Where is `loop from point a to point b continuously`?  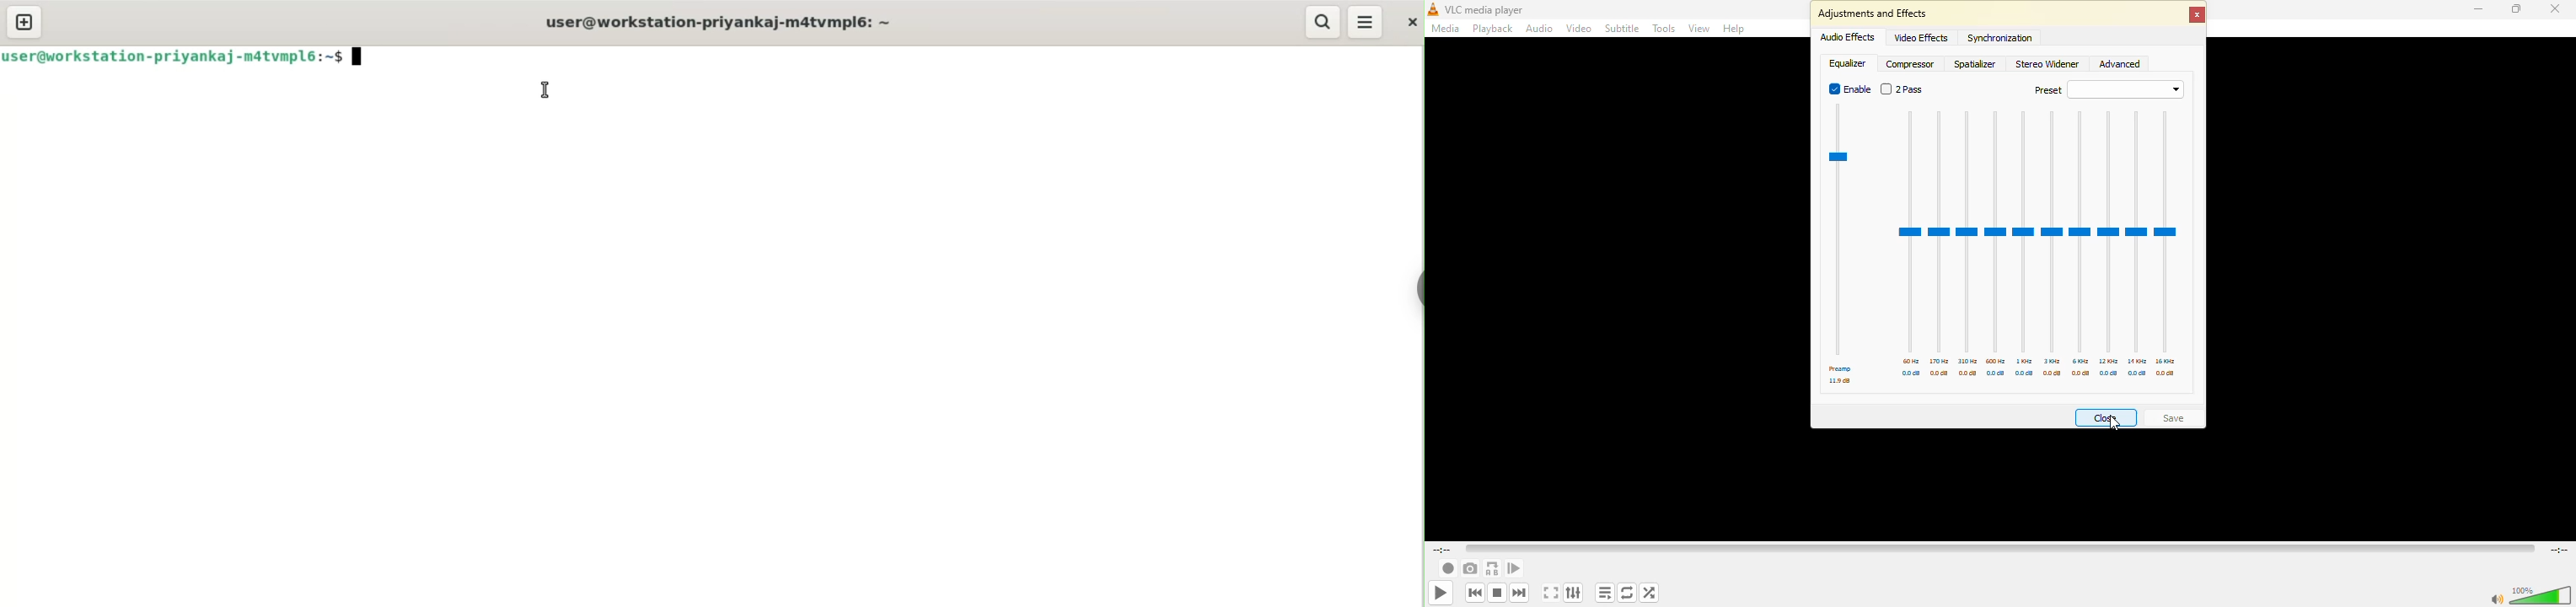
loop from point a to point b continuously is located at coordinates (1491, 567).